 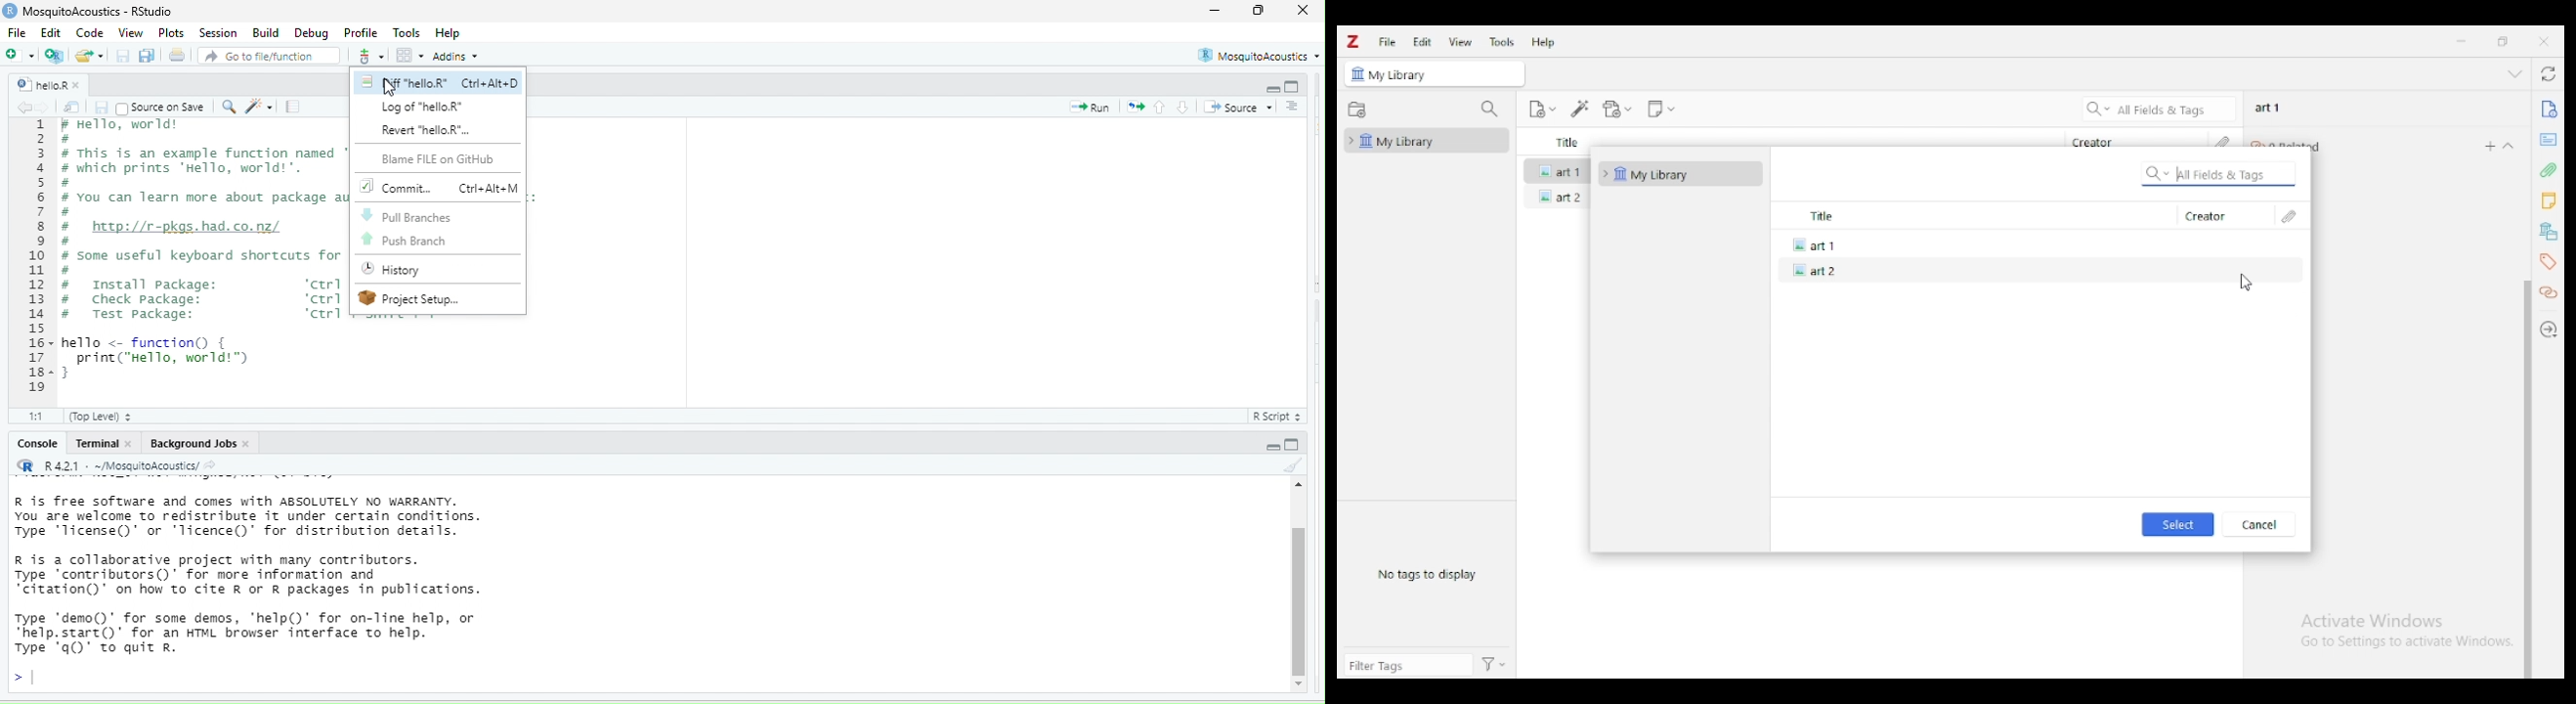 I want to click on art 1, so click(x=2268, y=108).